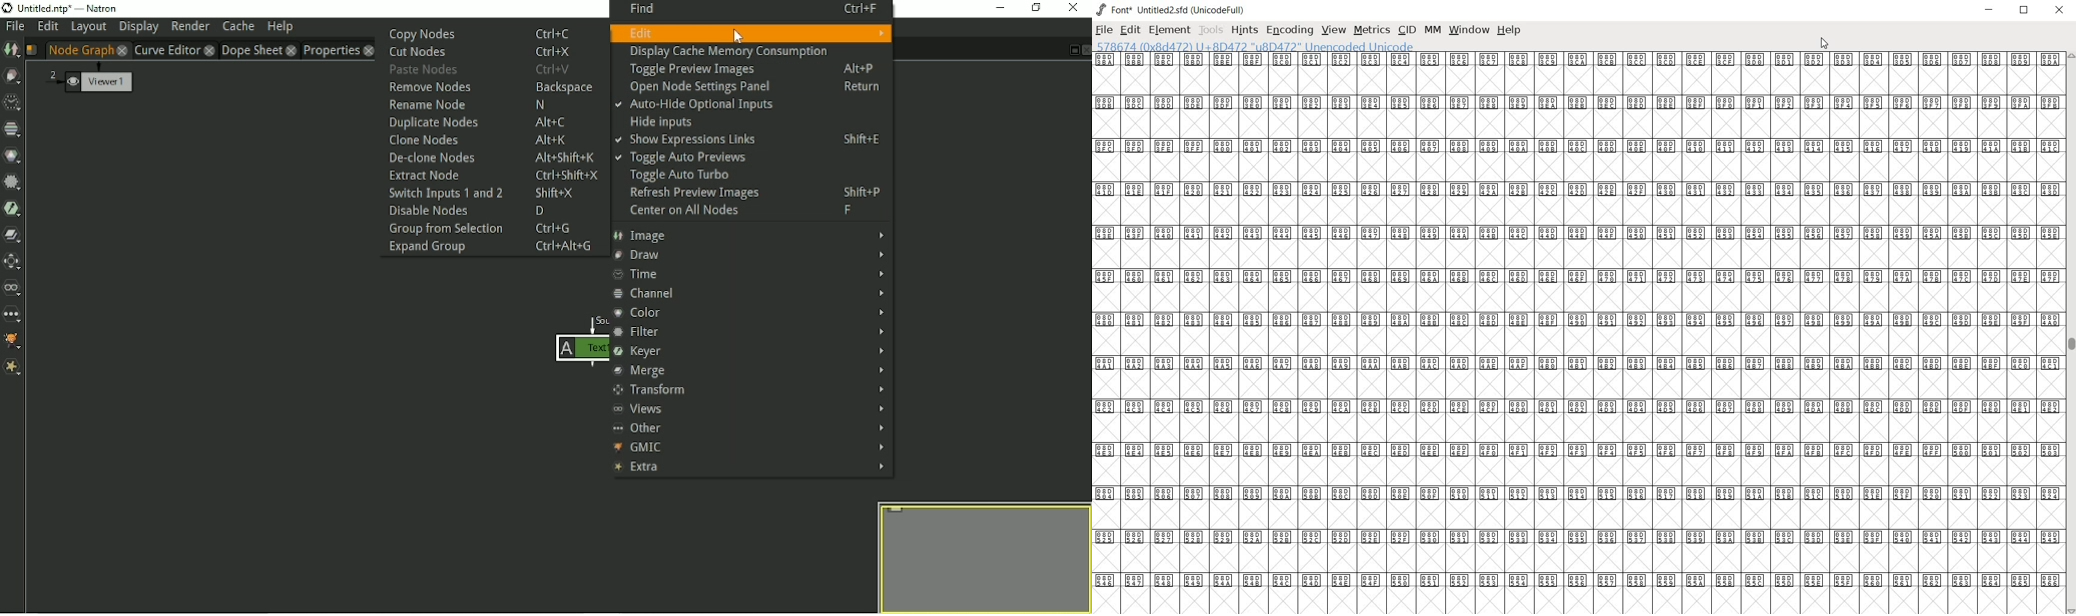 The image size is (2100, 616). Describe the element at coordinates (1431, 30) in the screenshot. I see `mm` at that location.